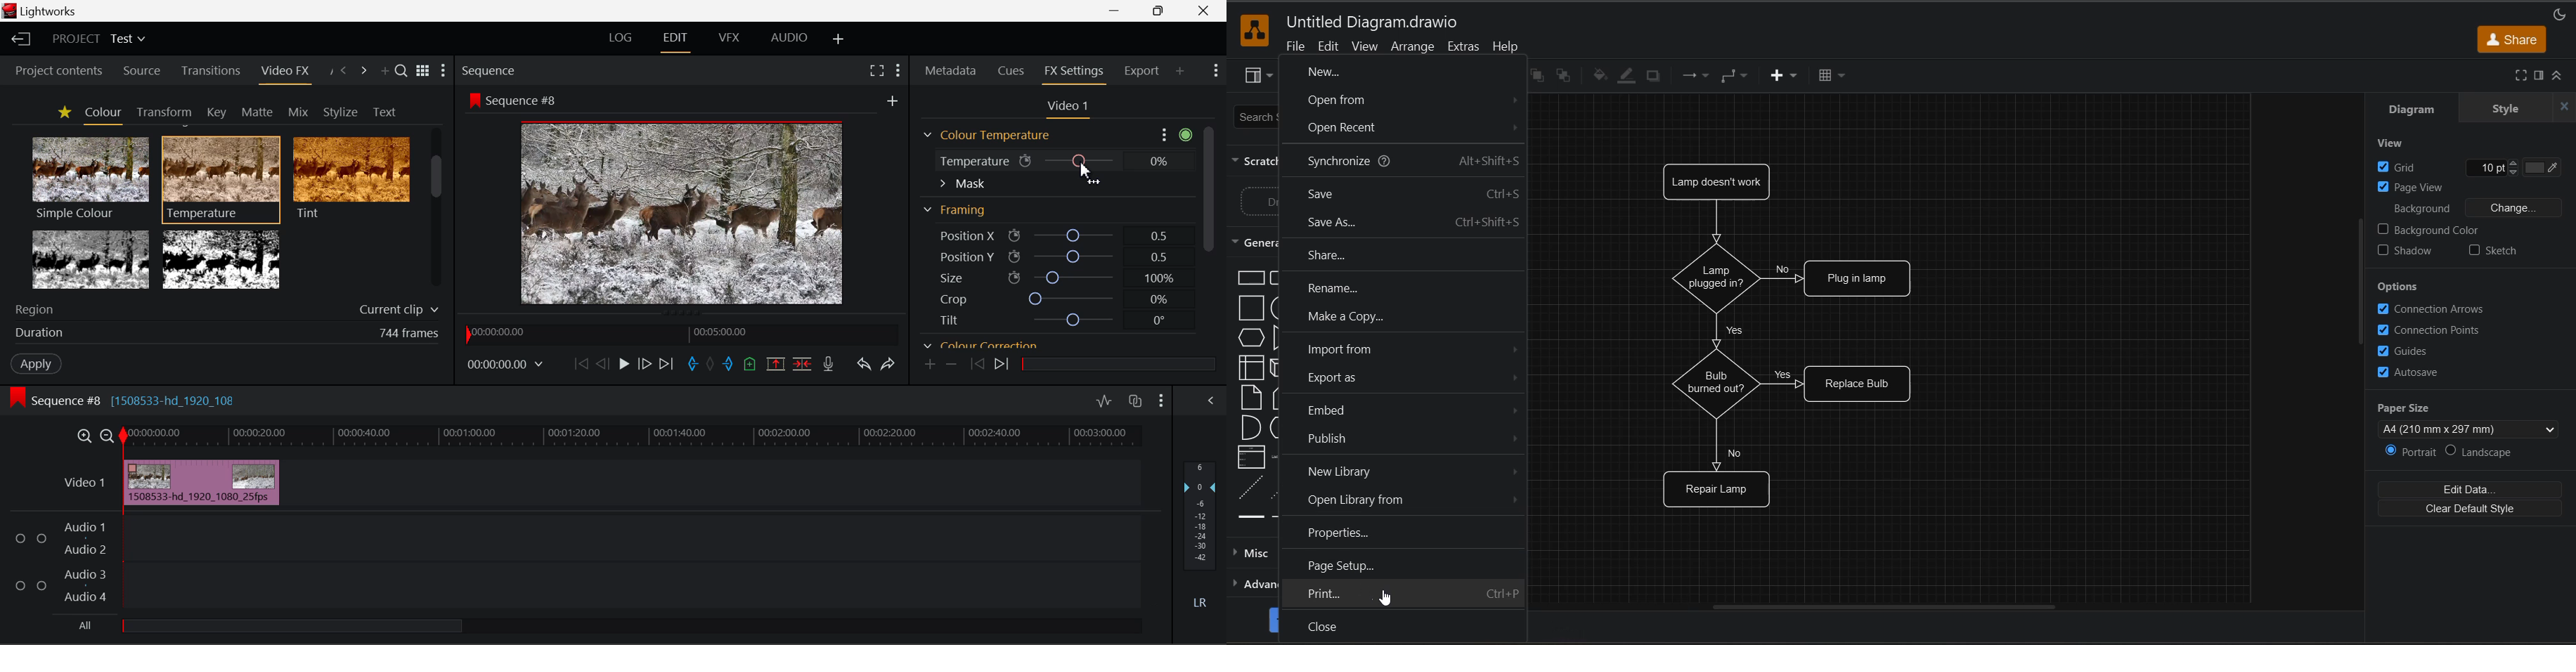 The width and height of the screenshot is (2576, 672). I want to click on Export, so click(1143, 75).